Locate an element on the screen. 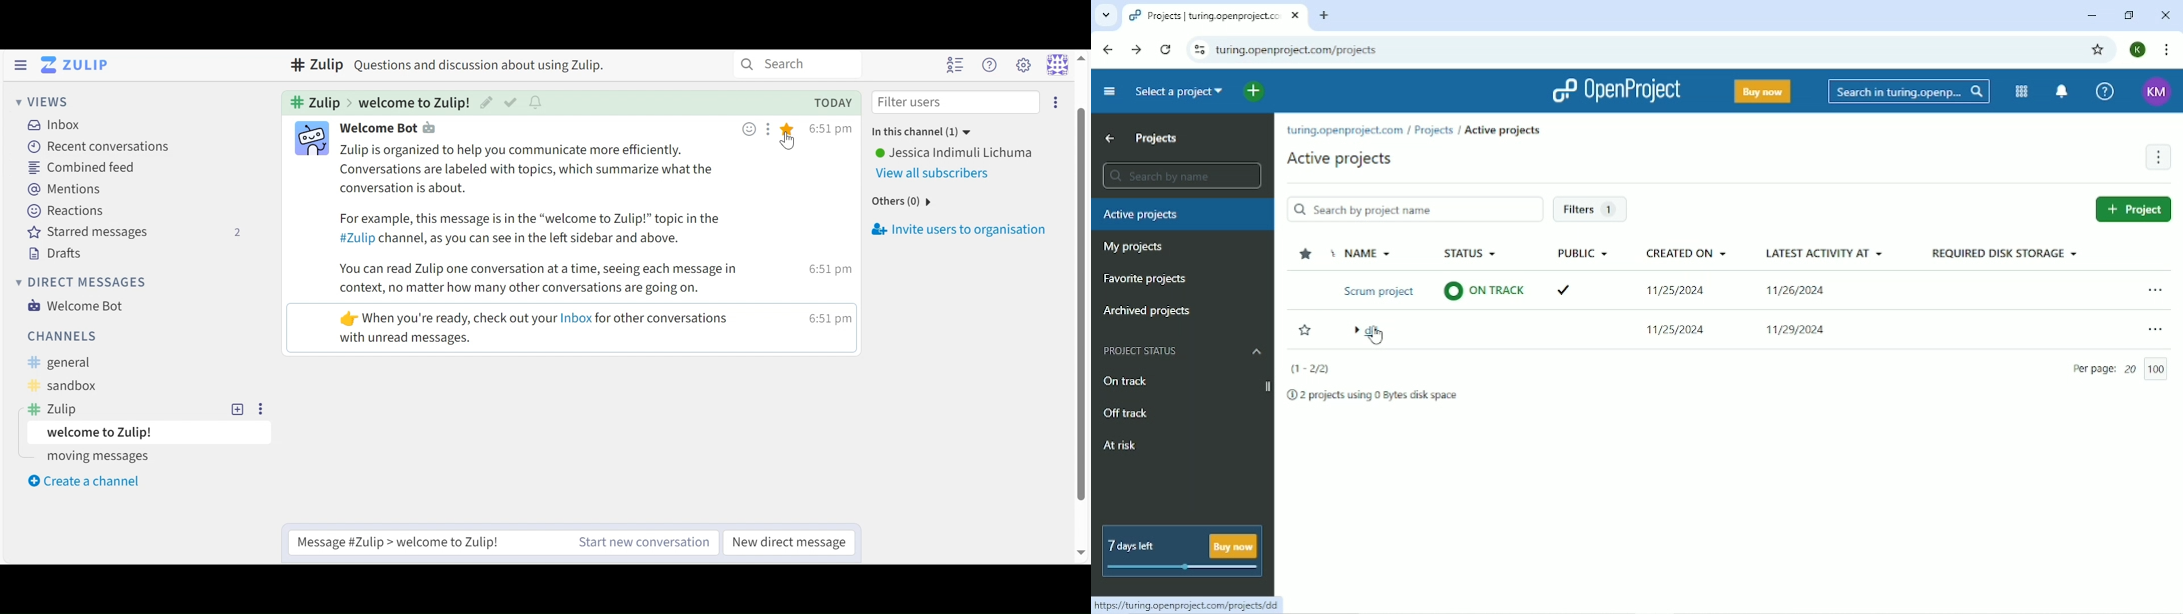 This screenshot has height=616, width=2184. Zulip is located at coordinates (56, 409).